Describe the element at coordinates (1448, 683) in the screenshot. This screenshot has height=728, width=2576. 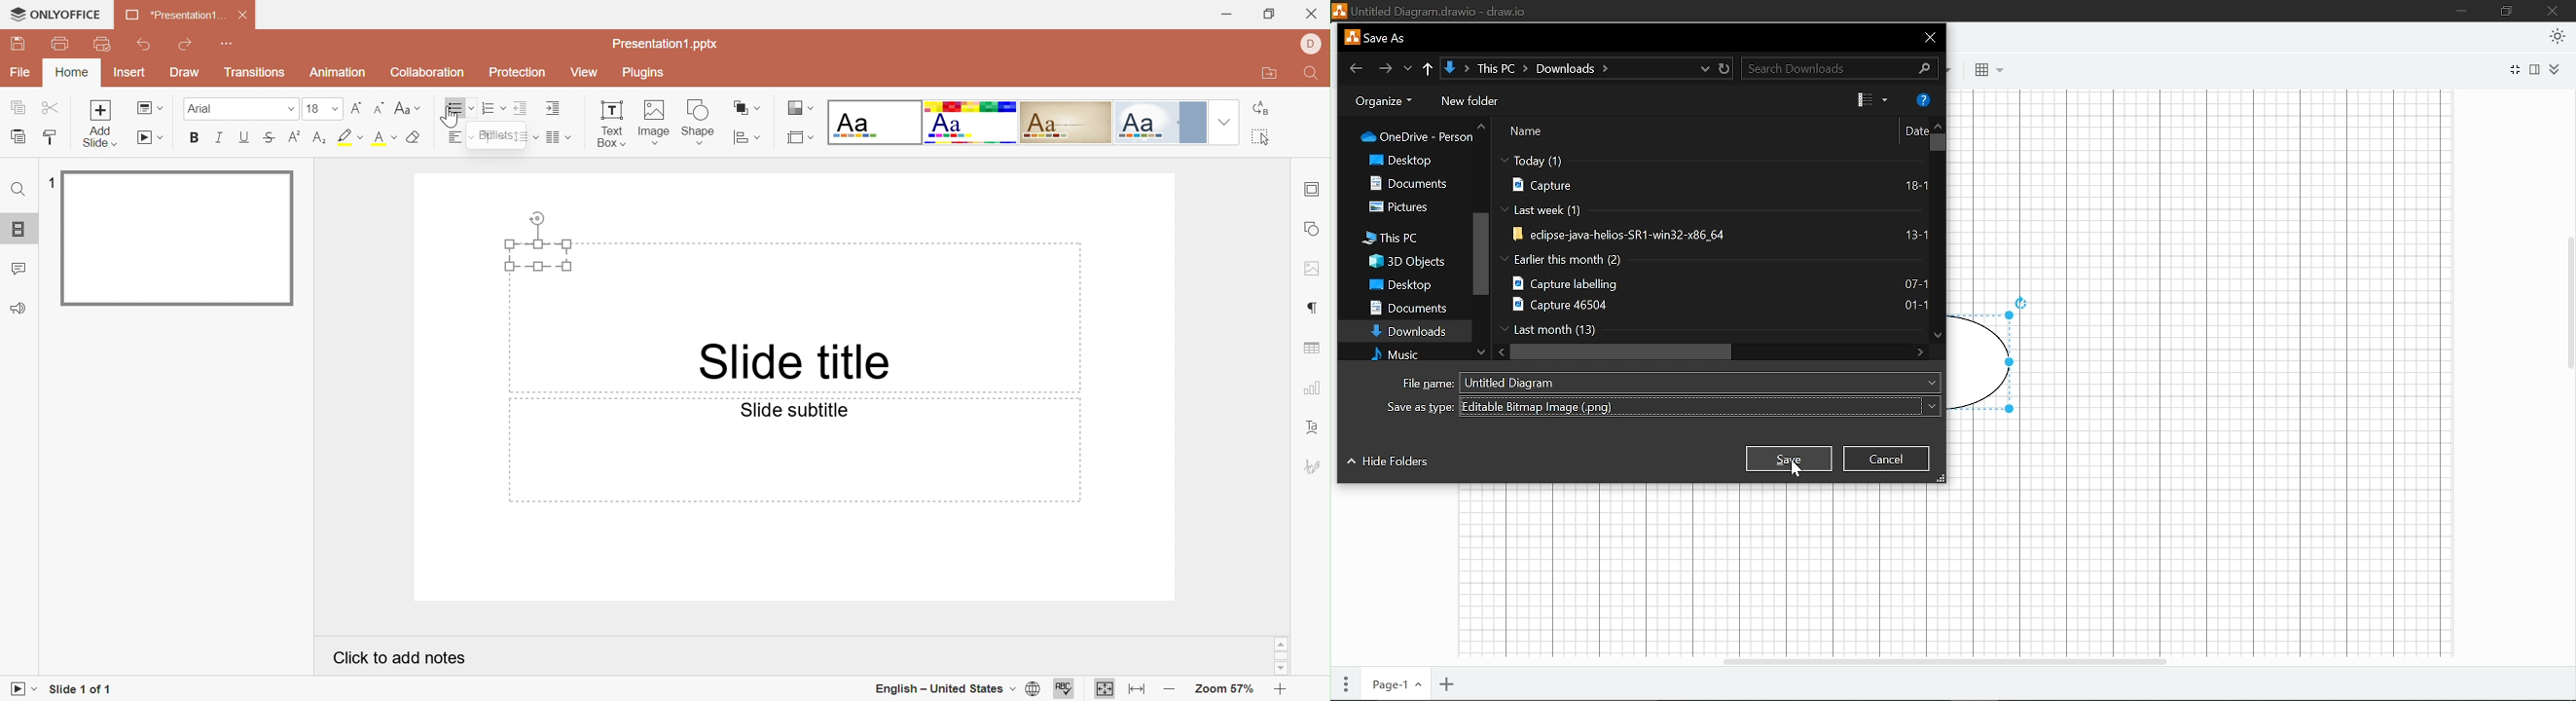
I see `Add page` at that location.